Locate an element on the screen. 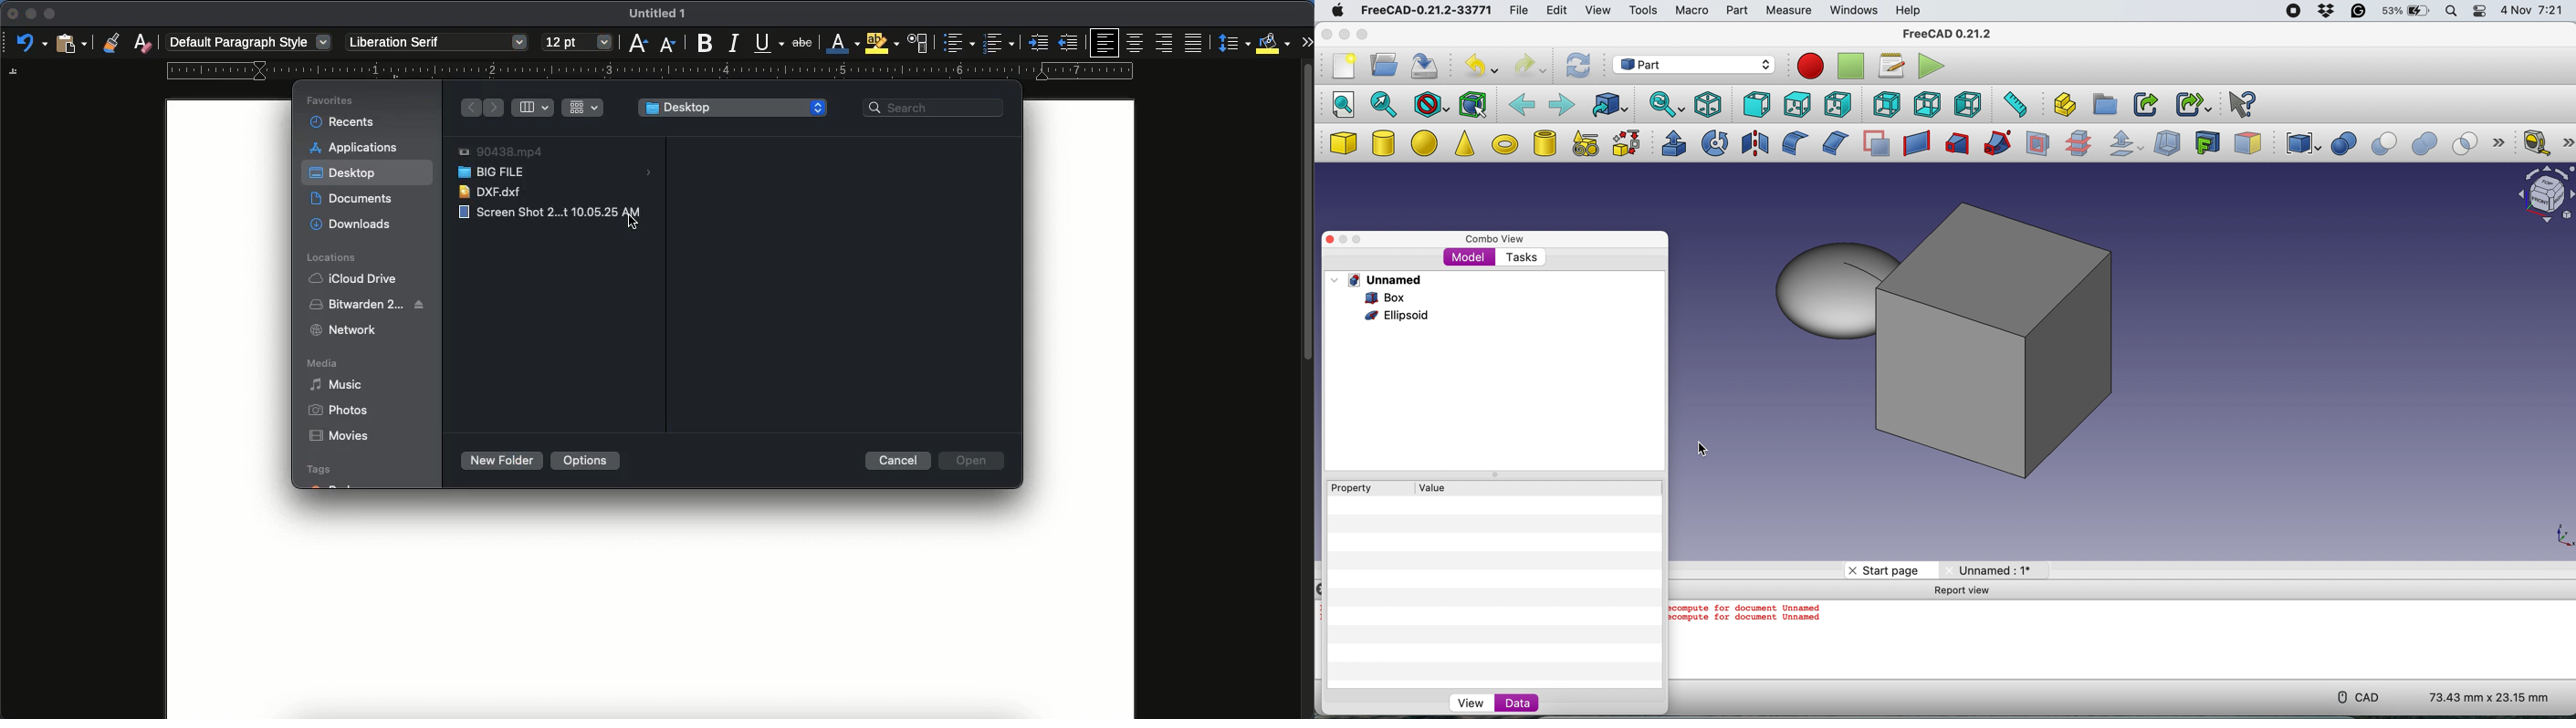 This screenshot has width=2576, height=728. right is located at coordinates (1836, 106).